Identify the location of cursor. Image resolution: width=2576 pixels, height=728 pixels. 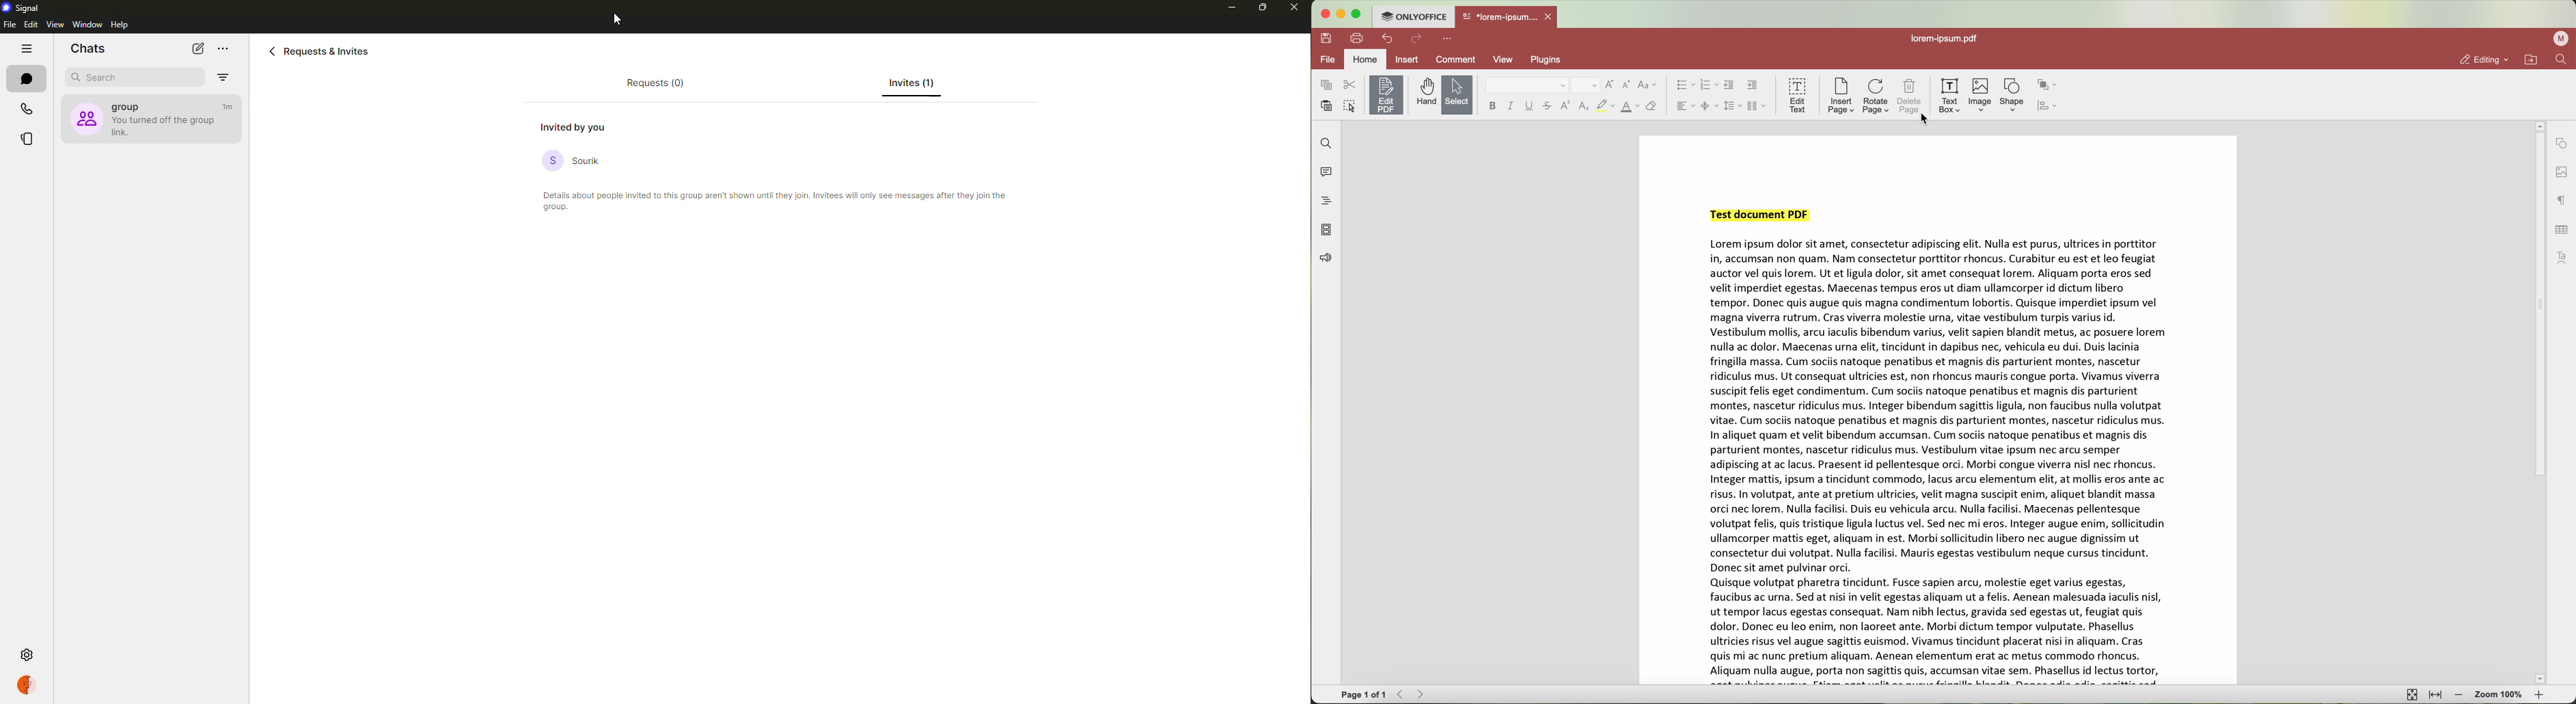
(615, 21).